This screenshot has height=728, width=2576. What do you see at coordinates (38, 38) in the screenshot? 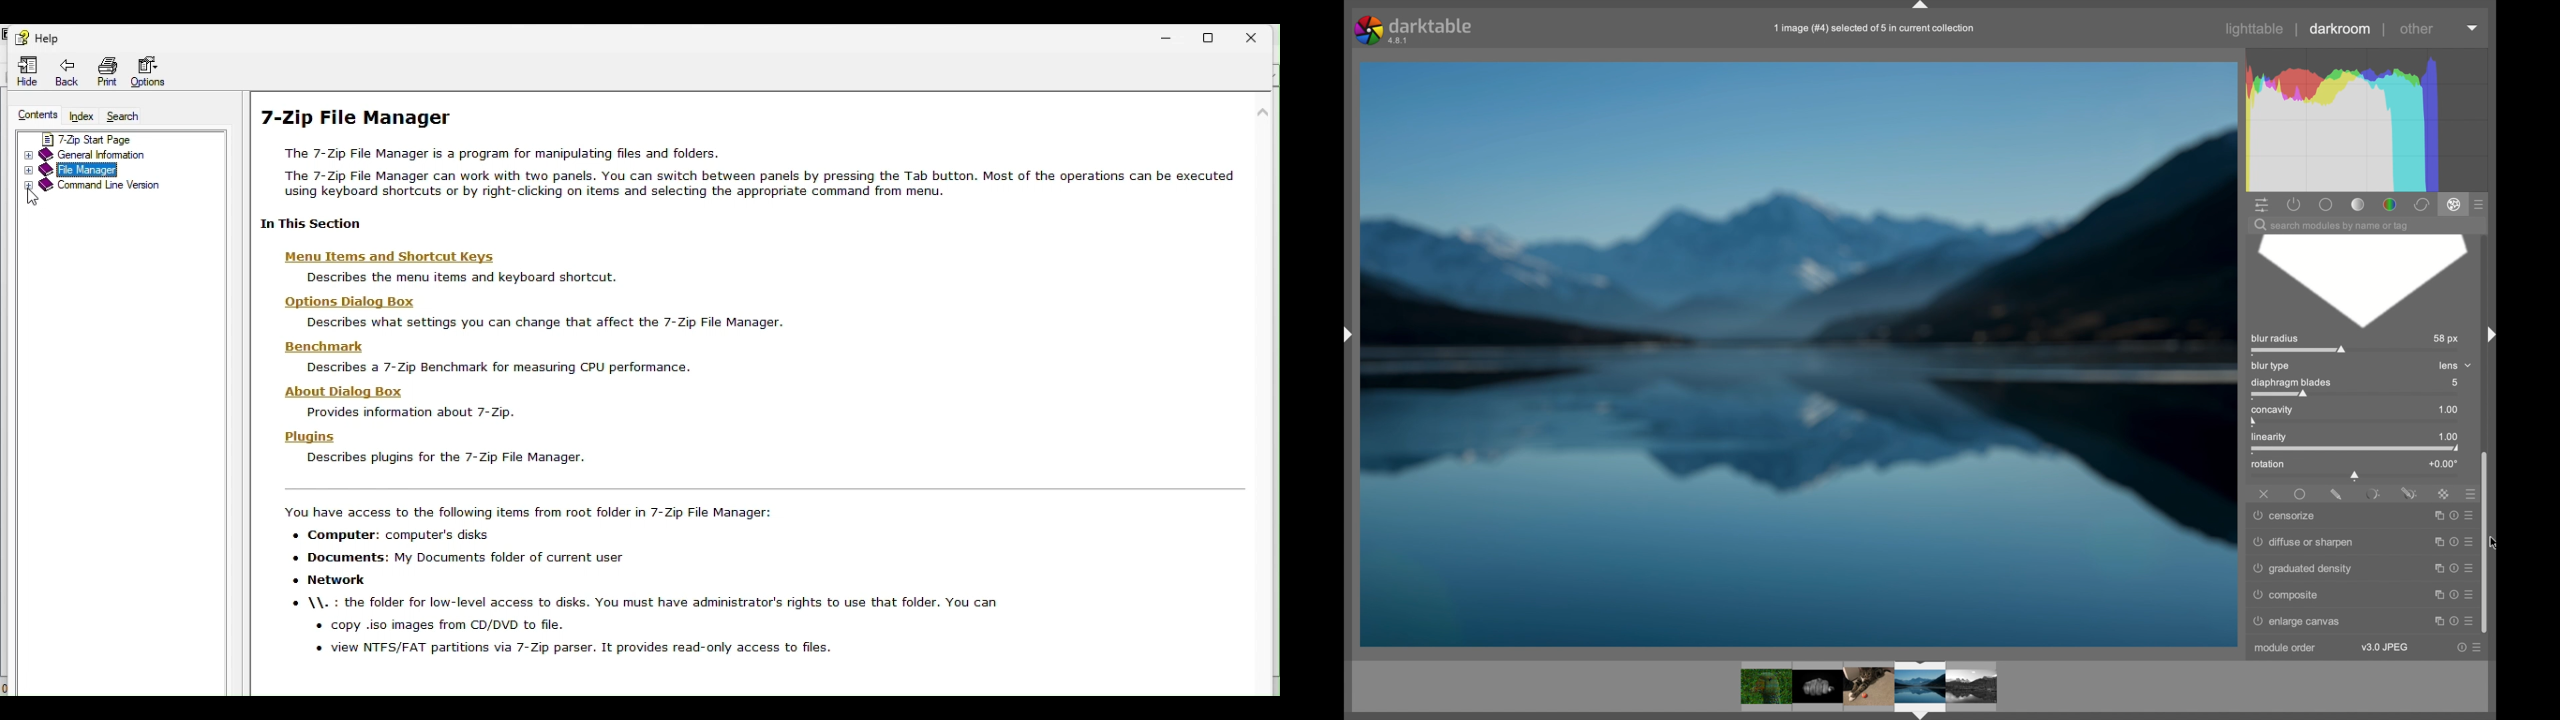
I see `help` at bounding box center [38, 38].